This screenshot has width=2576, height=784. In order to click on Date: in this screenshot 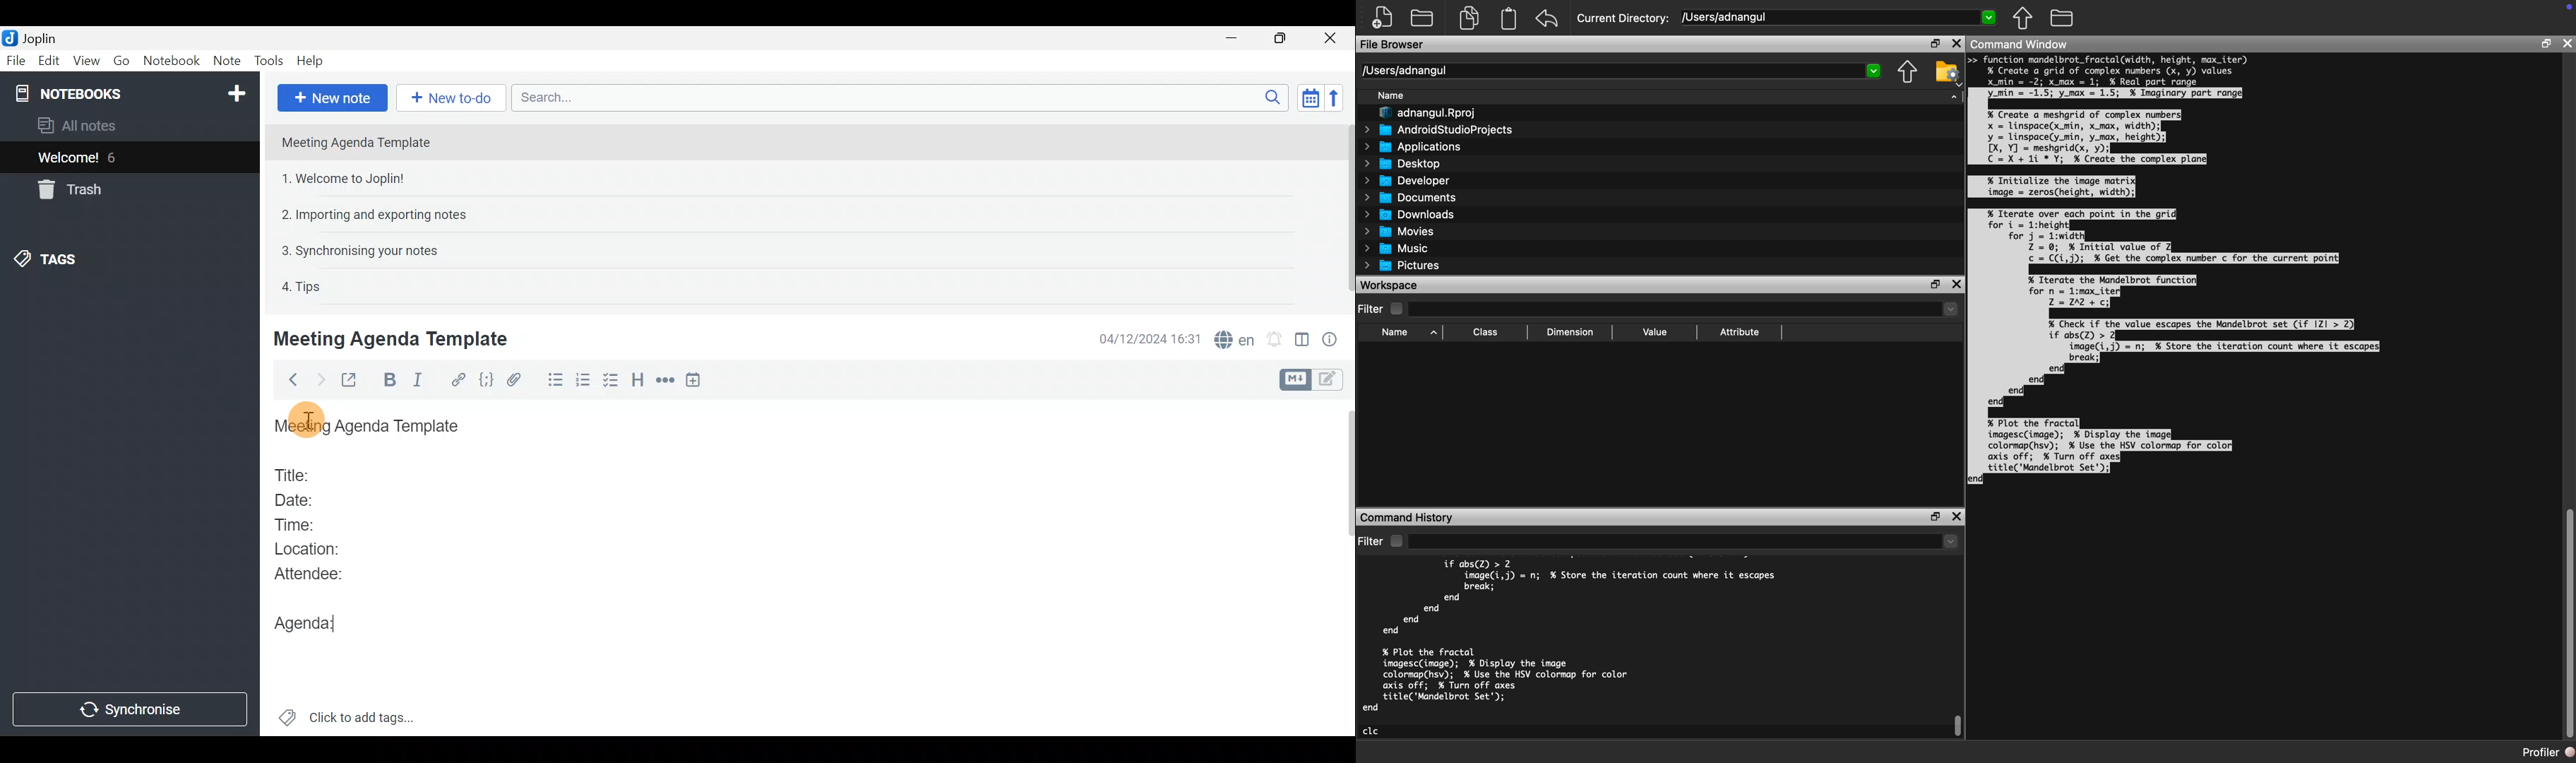, I will do `click(306, 498)`.